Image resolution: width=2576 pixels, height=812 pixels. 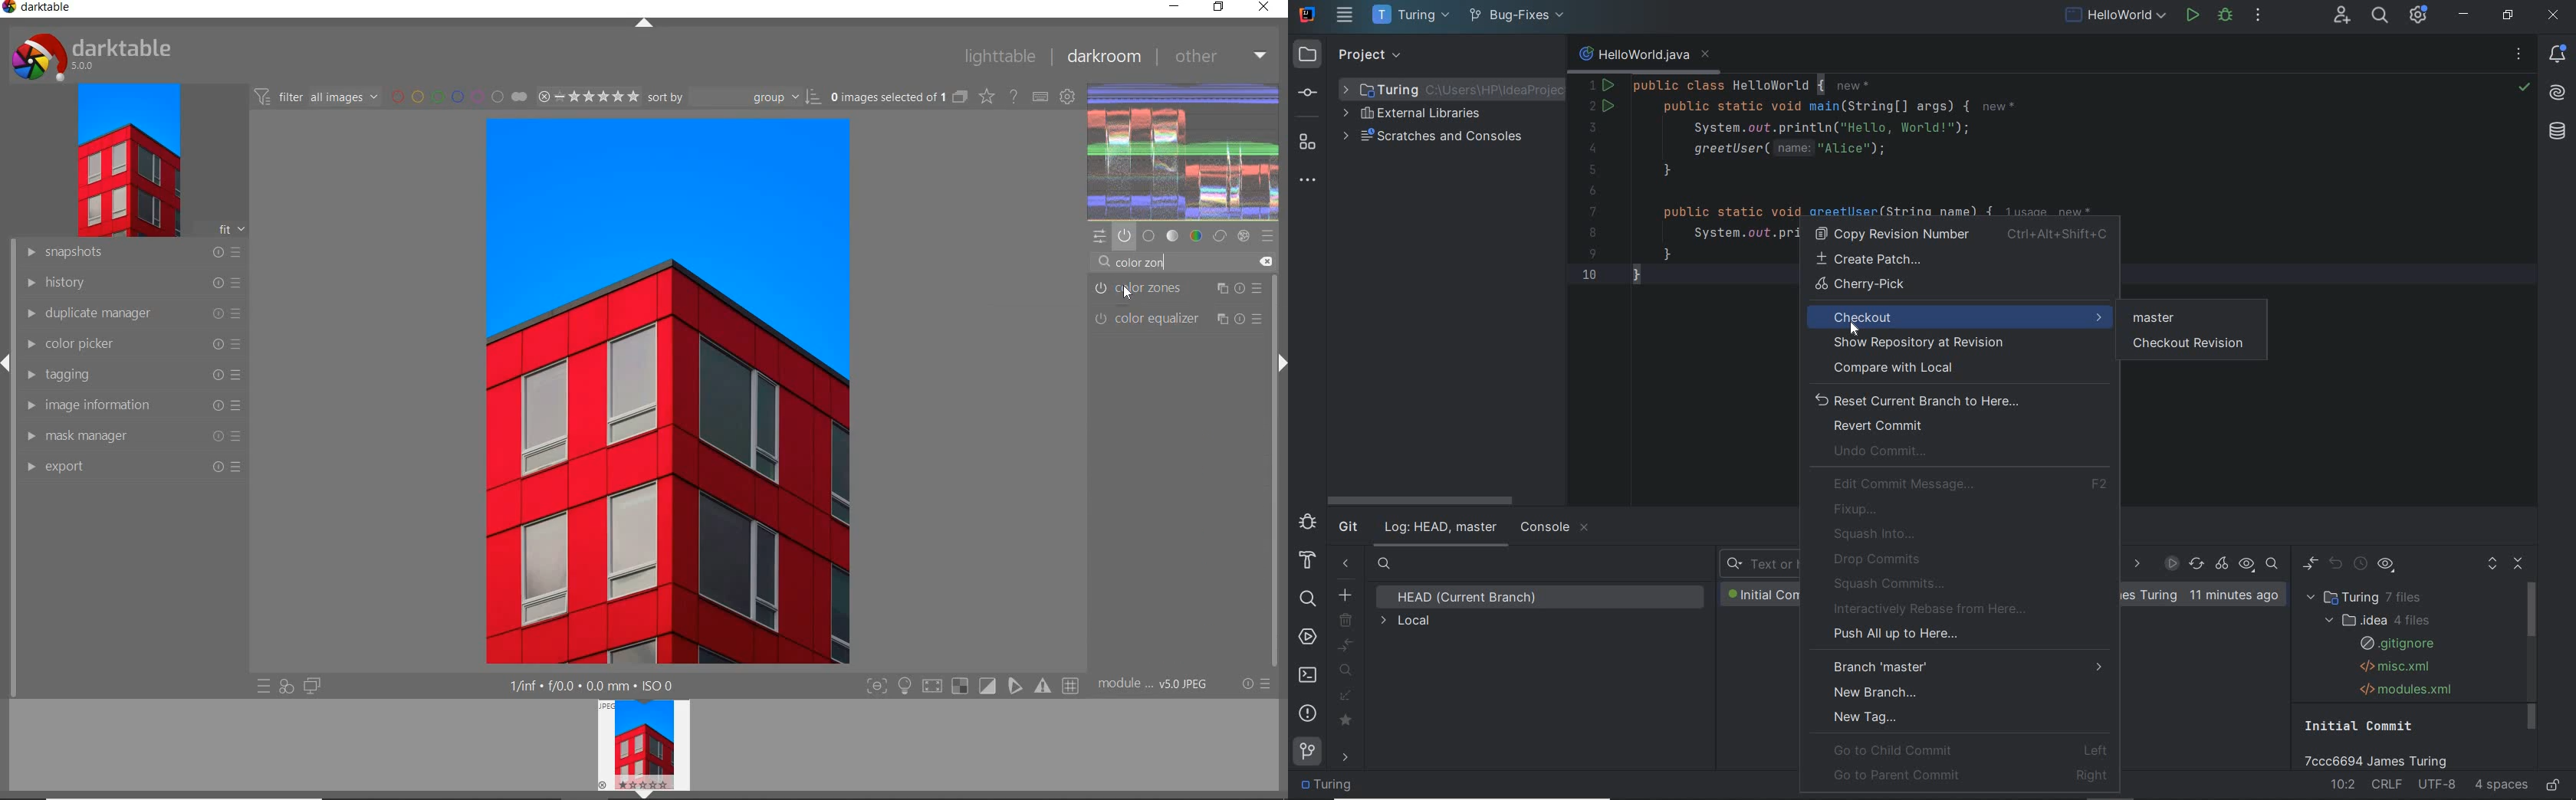 What do you see at coordinates (2465, 15) in the screenshot?
I see `minimize` at bounding box center [2465, 15].